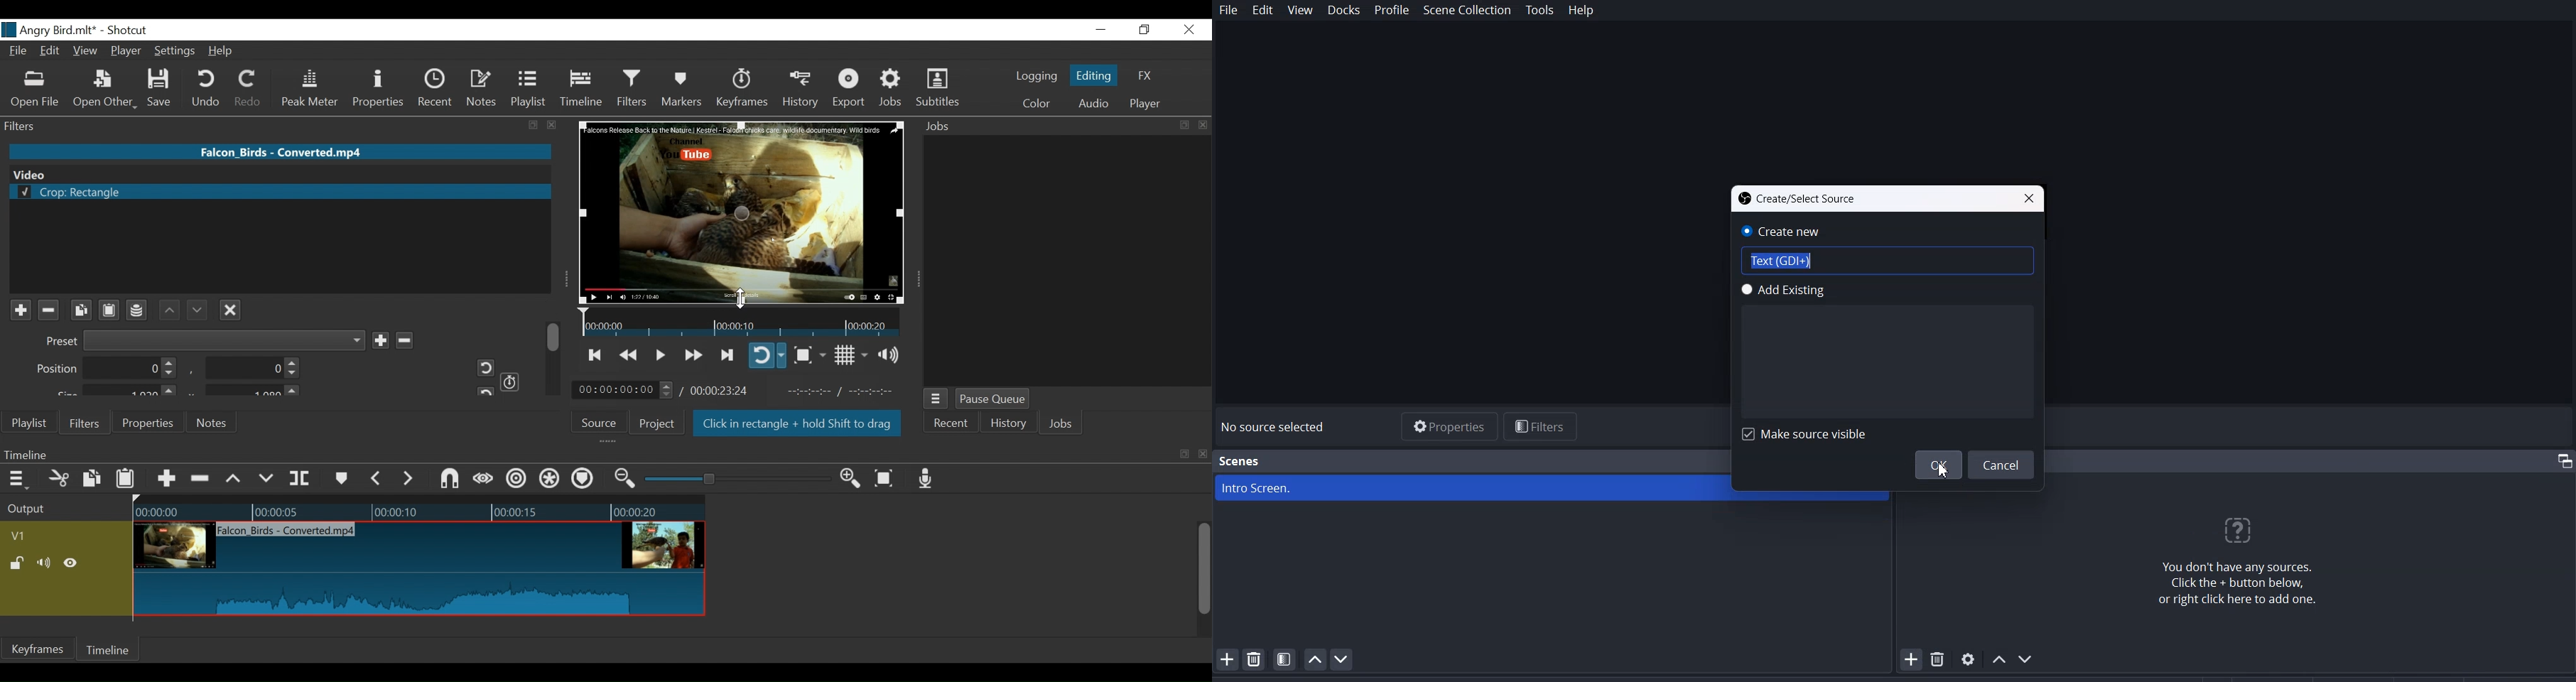 The width and height of the screenshot is (2576, 700). I want to click on Recent, so click(438, 88).